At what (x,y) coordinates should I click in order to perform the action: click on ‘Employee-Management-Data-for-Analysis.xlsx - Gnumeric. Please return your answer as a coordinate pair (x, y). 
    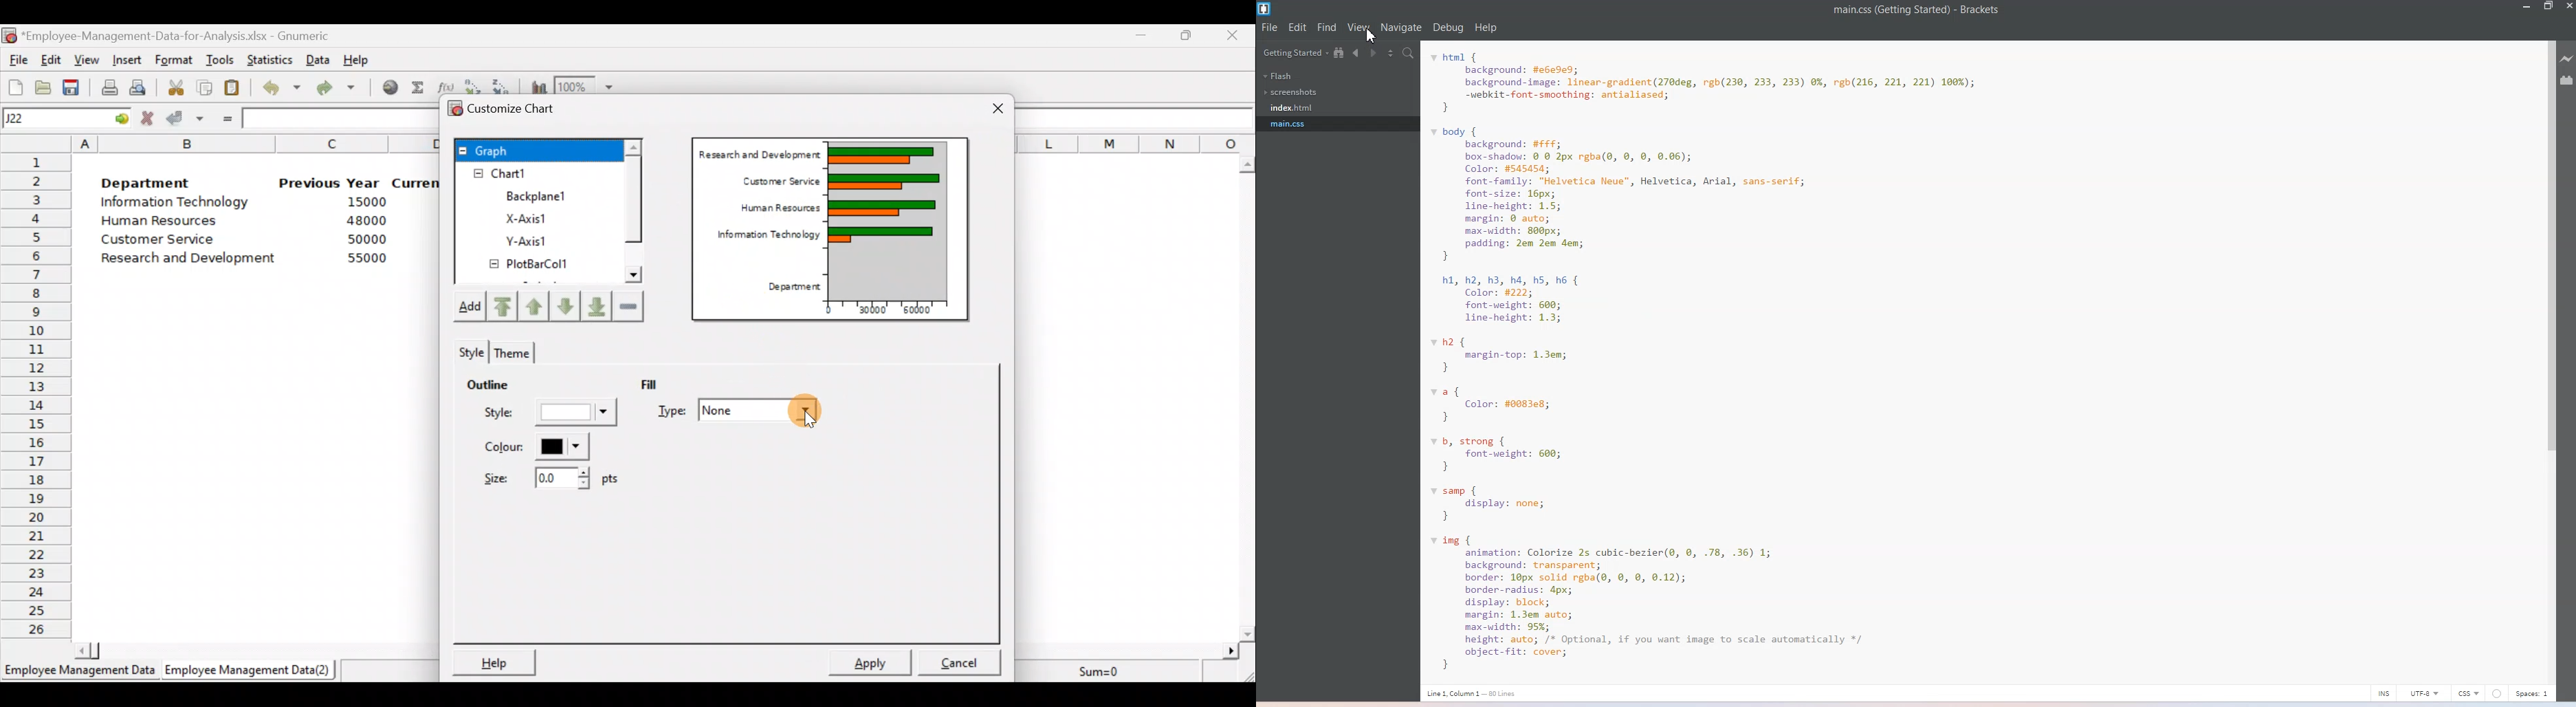
    Looking at the image, I should click on (189, 36).